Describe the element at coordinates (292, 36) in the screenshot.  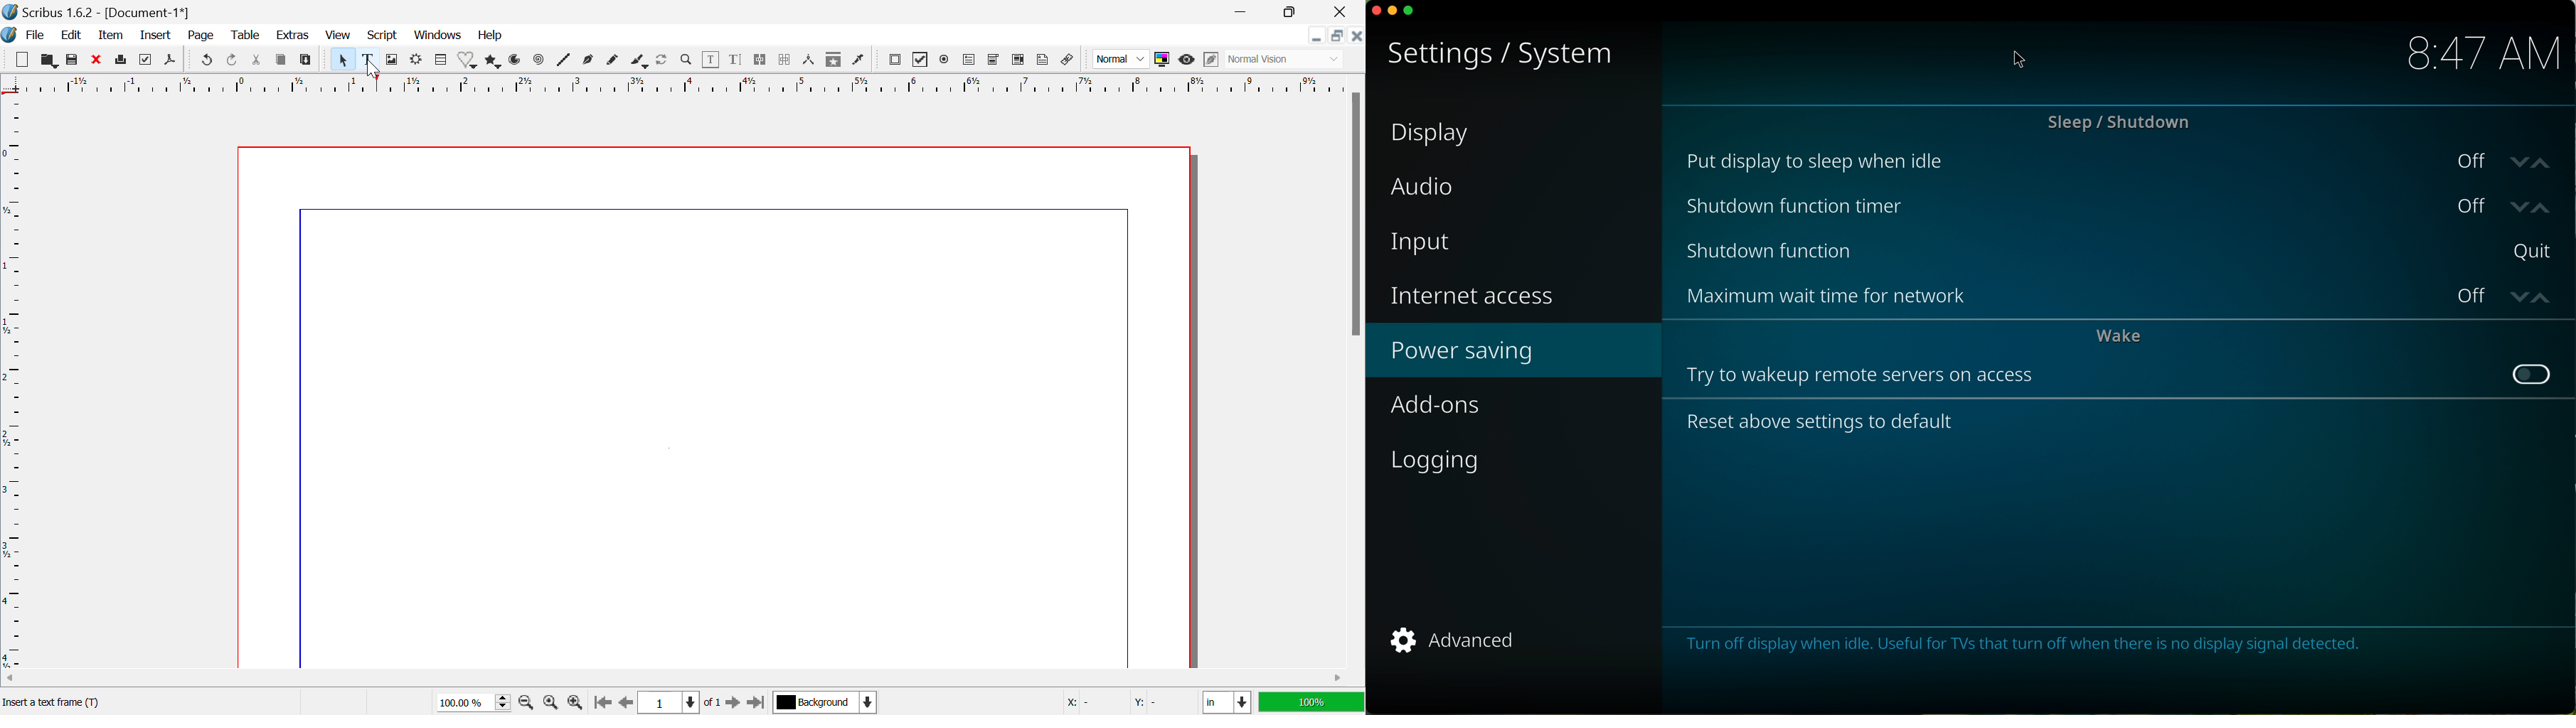
I see `Extras` at that location.